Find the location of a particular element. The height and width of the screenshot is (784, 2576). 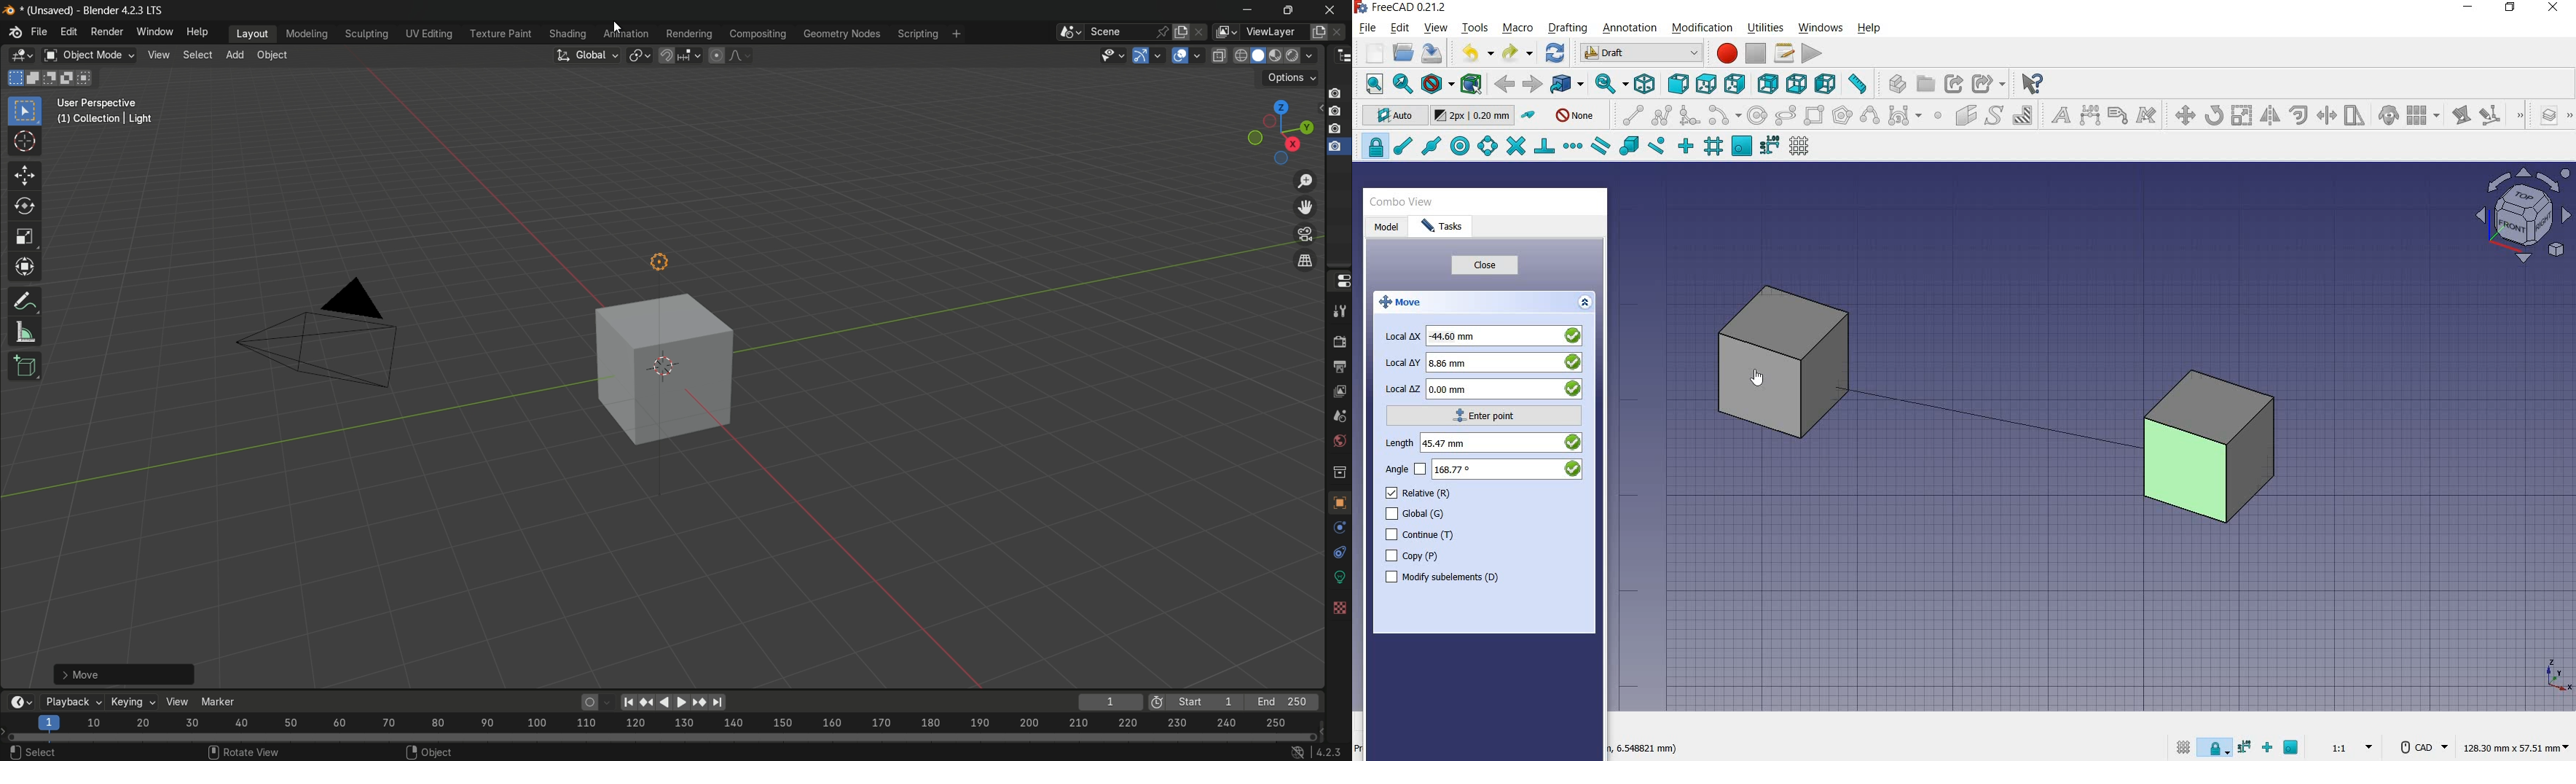

point is located at coordinates (1938, 117).